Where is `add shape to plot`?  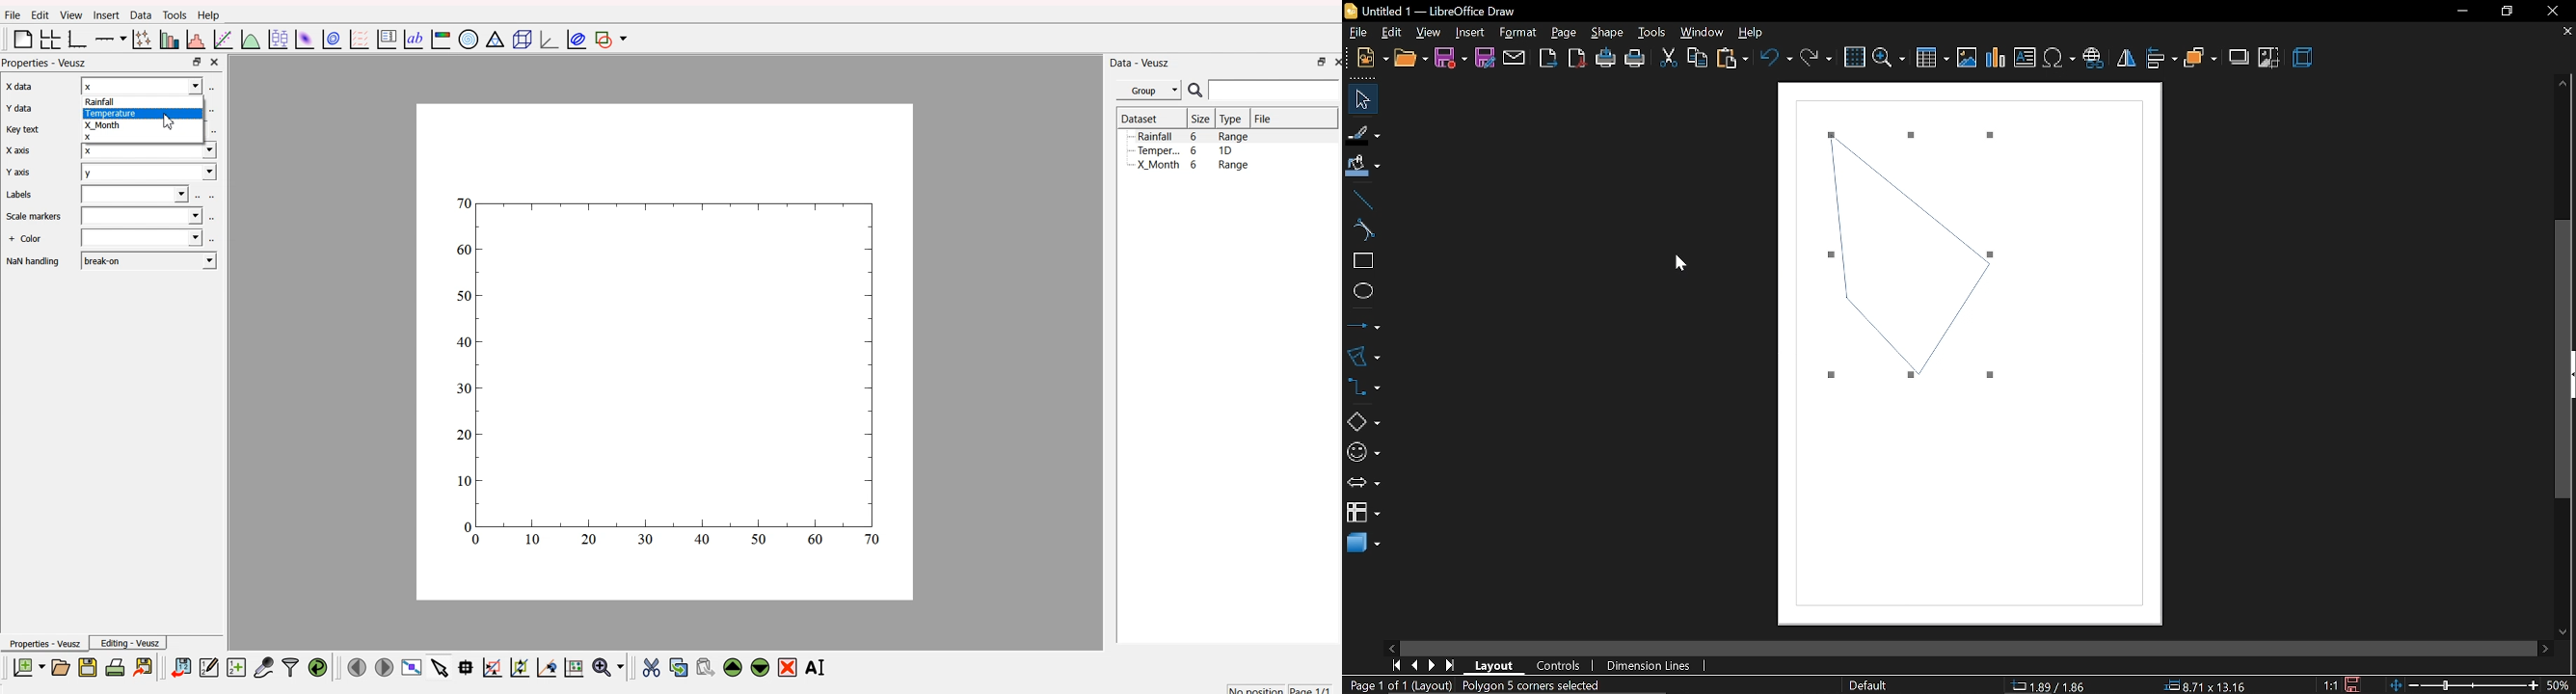
add shape to plot is located at coordinates (614, 40).